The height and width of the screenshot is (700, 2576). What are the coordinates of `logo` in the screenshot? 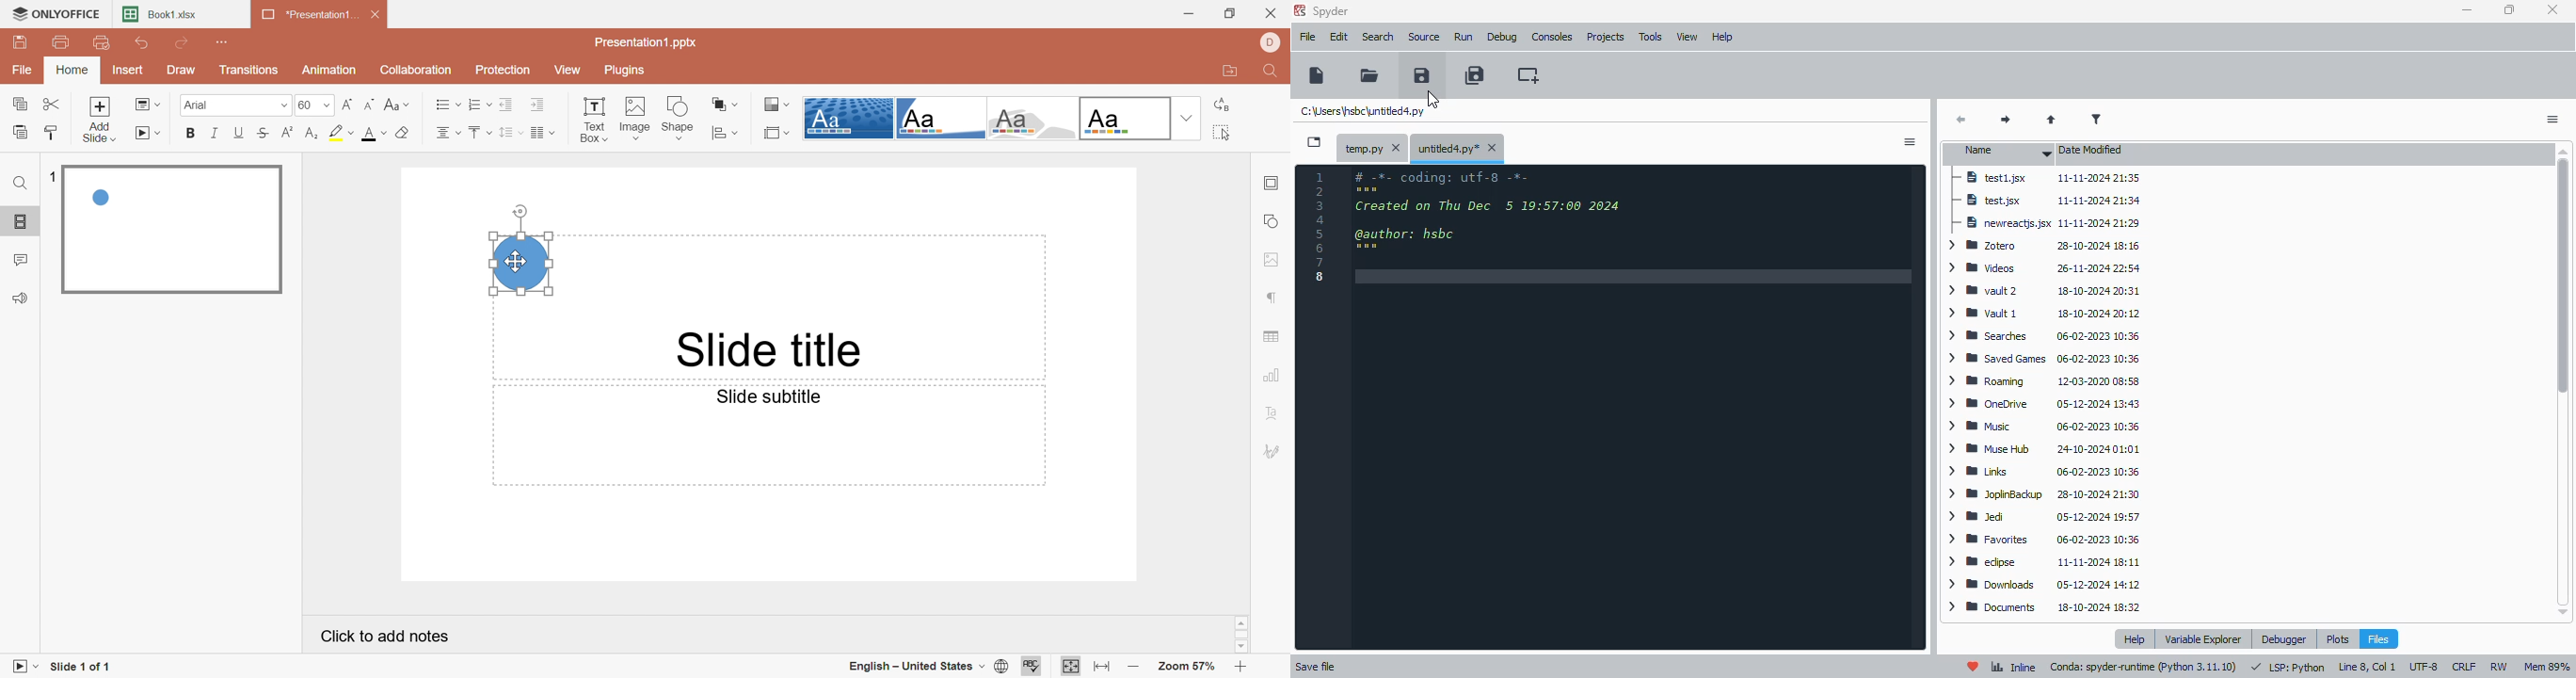 It's located at (1300, 9).